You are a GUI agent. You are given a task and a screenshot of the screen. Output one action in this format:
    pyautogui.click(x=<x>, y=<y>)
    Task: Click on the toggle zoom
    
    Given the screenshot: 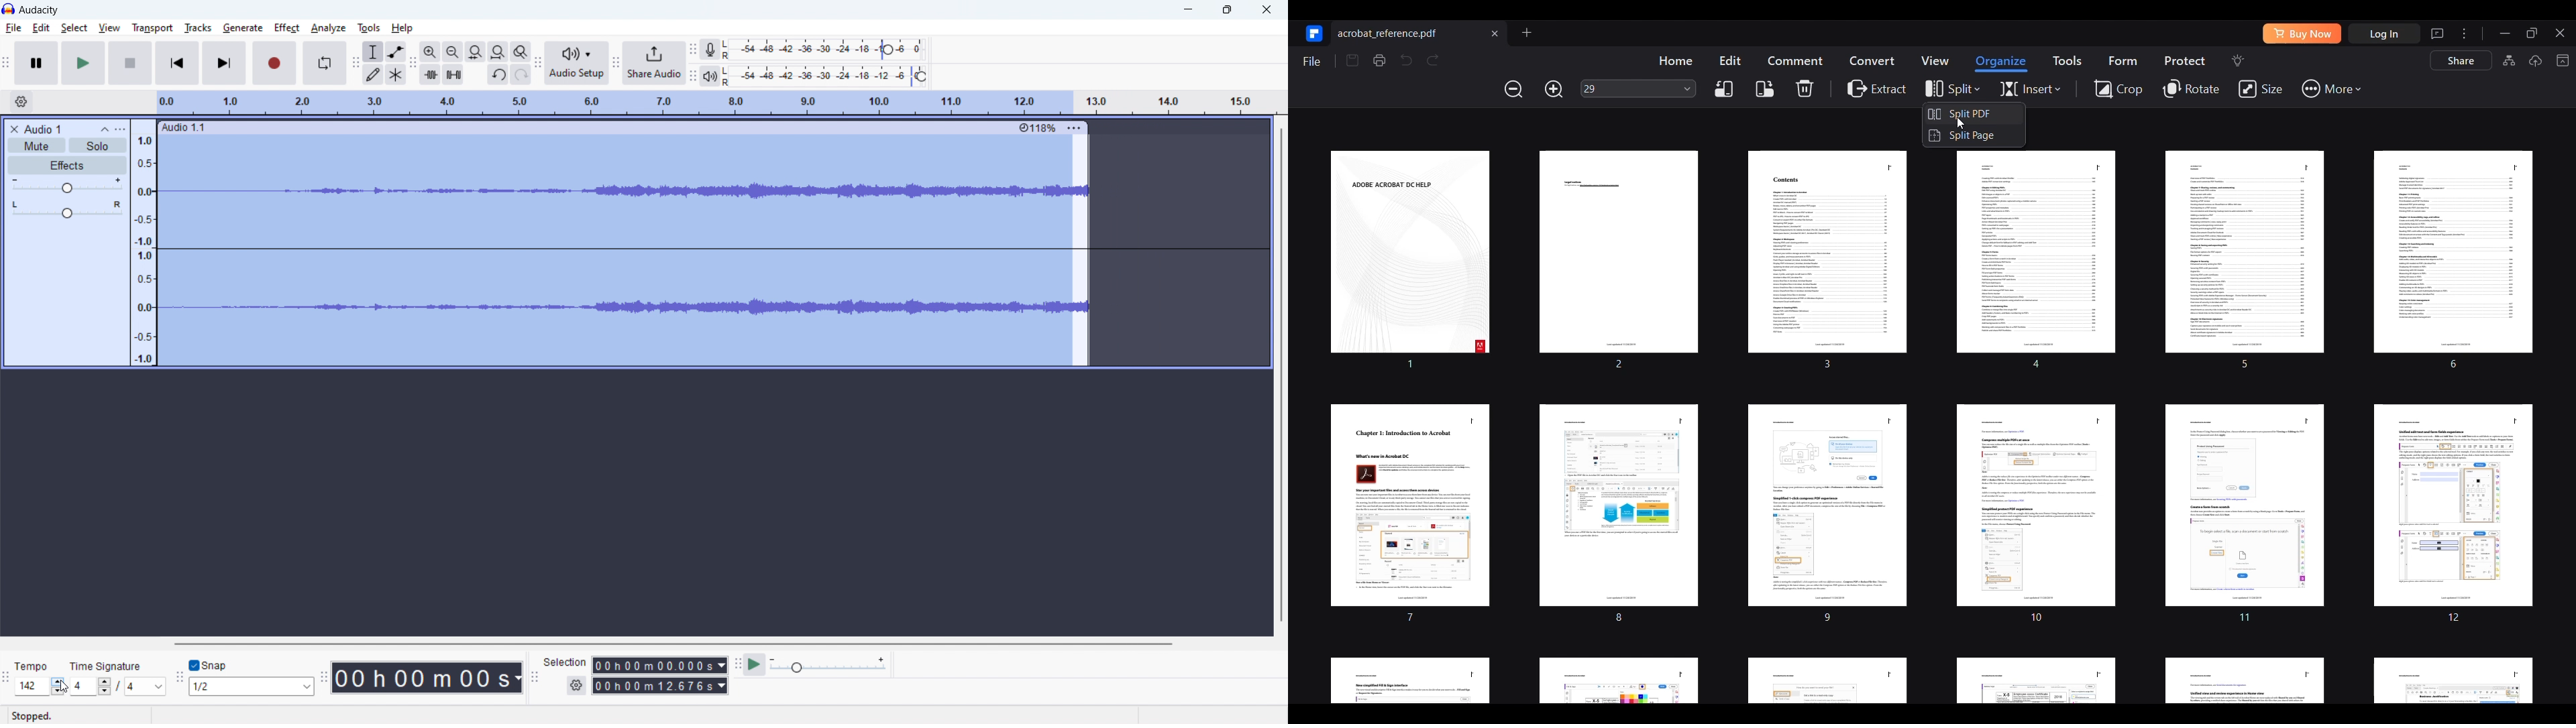 What is the action you would take?
    pyautogui.click(x=521, y=52)
    